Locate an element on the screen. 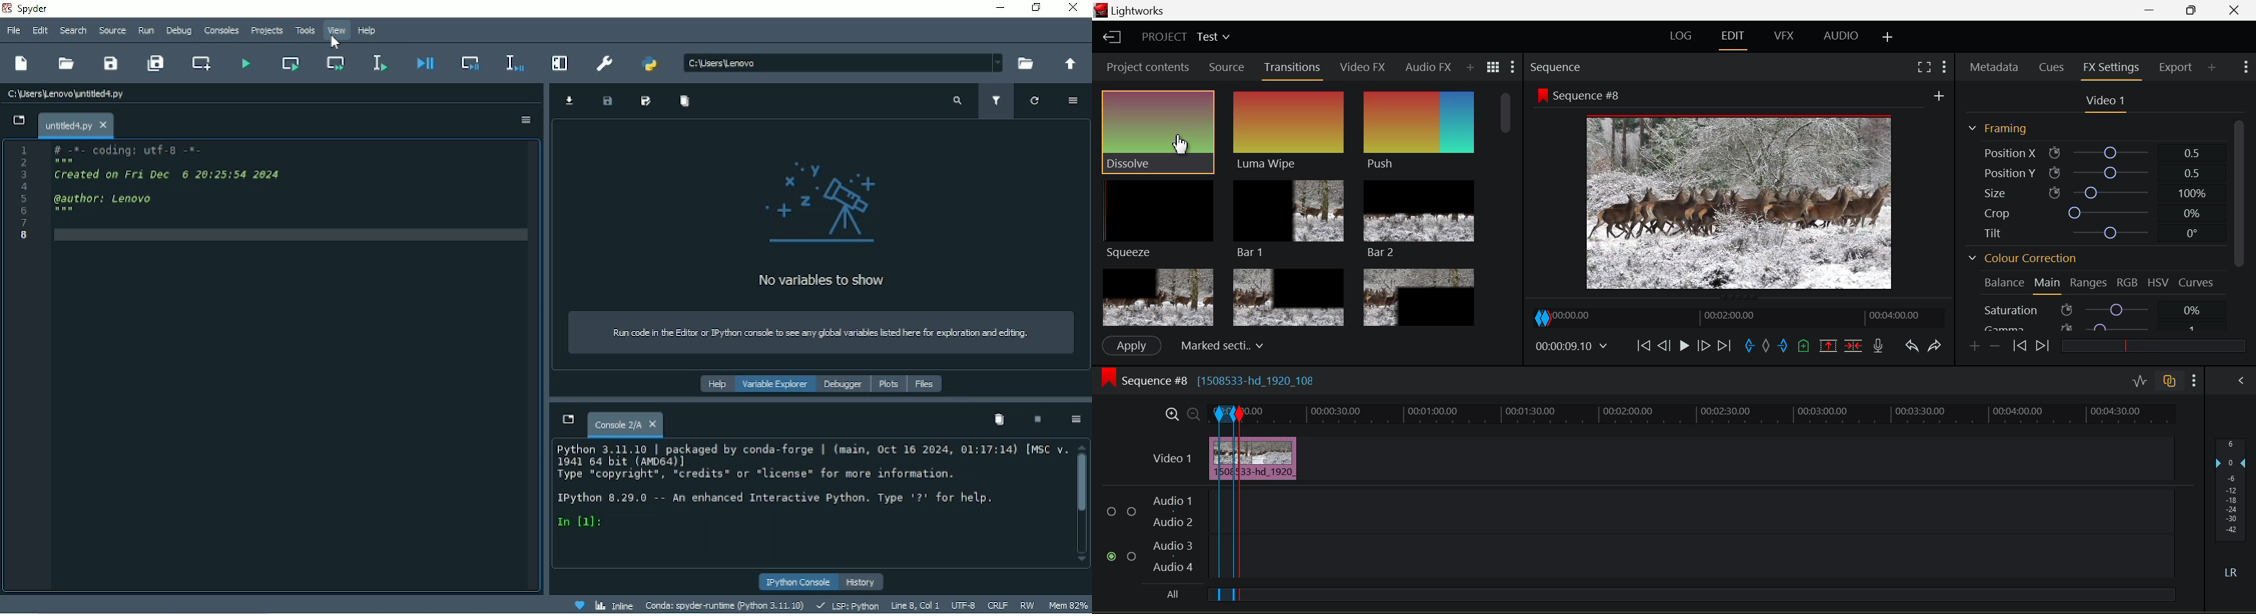 Image resolution: width=2268 pixels, height=616 pixels. Video FX is located at coordinates (1364, 69).